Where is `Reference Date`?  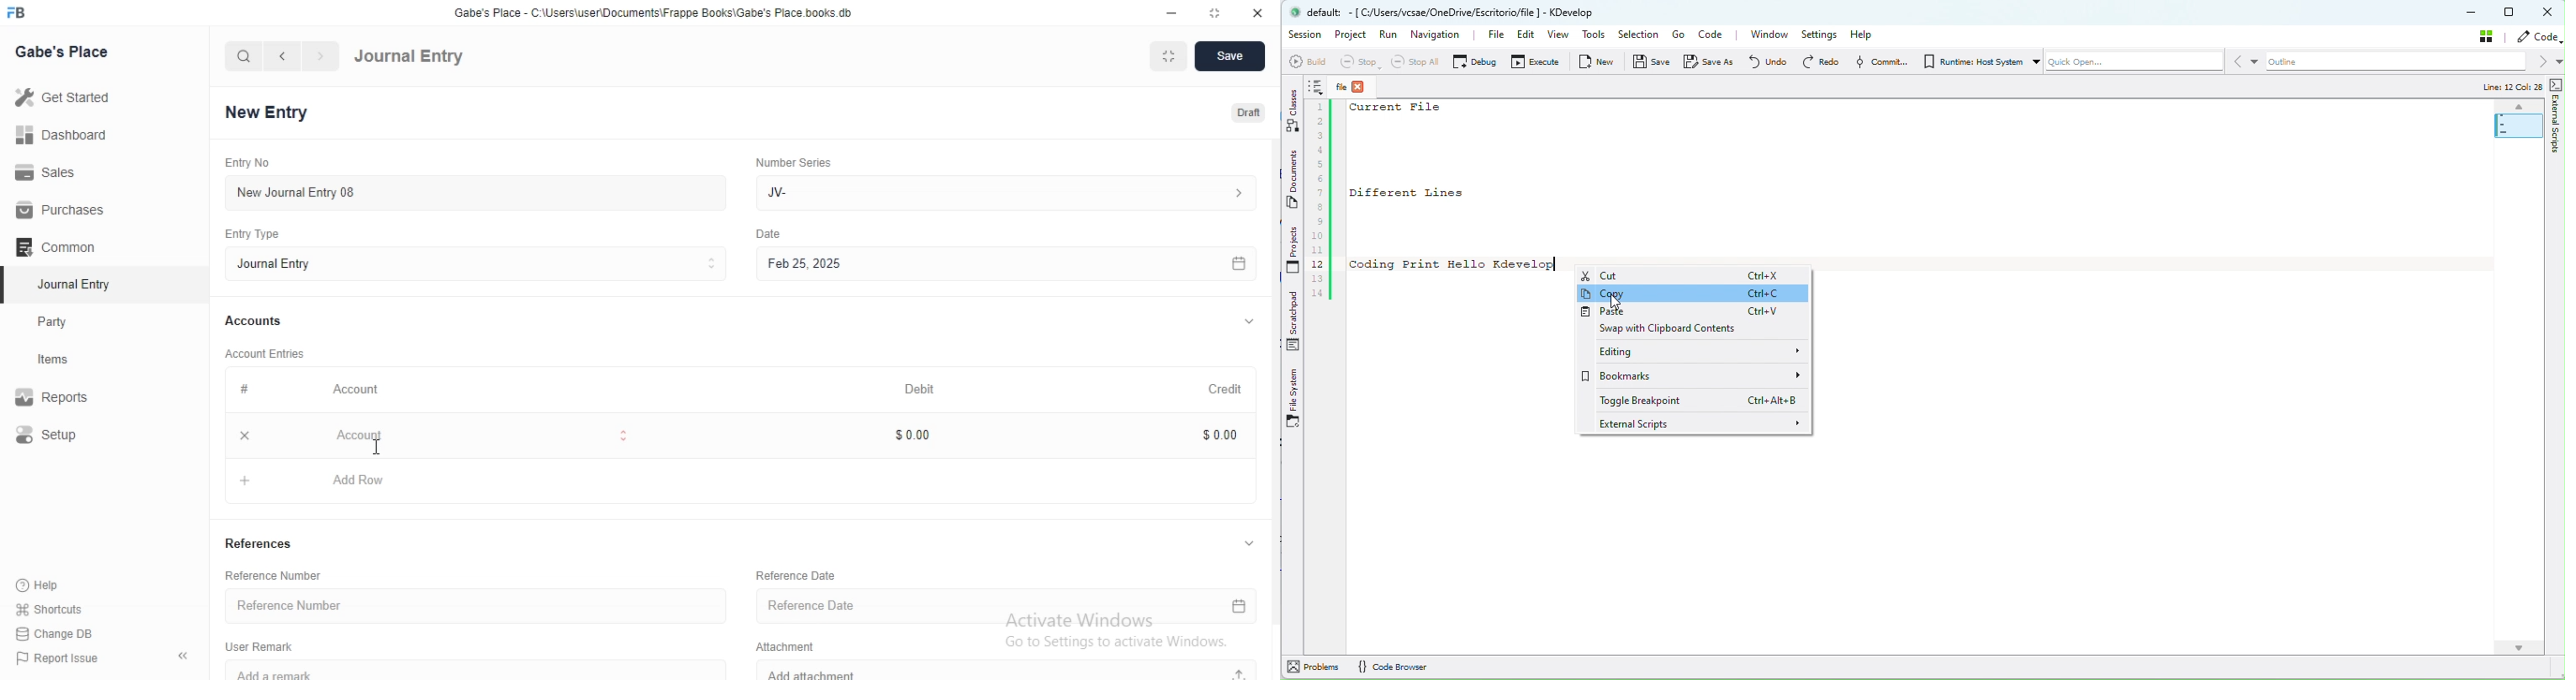
Reference Date is located at coordinates (1007, 608).